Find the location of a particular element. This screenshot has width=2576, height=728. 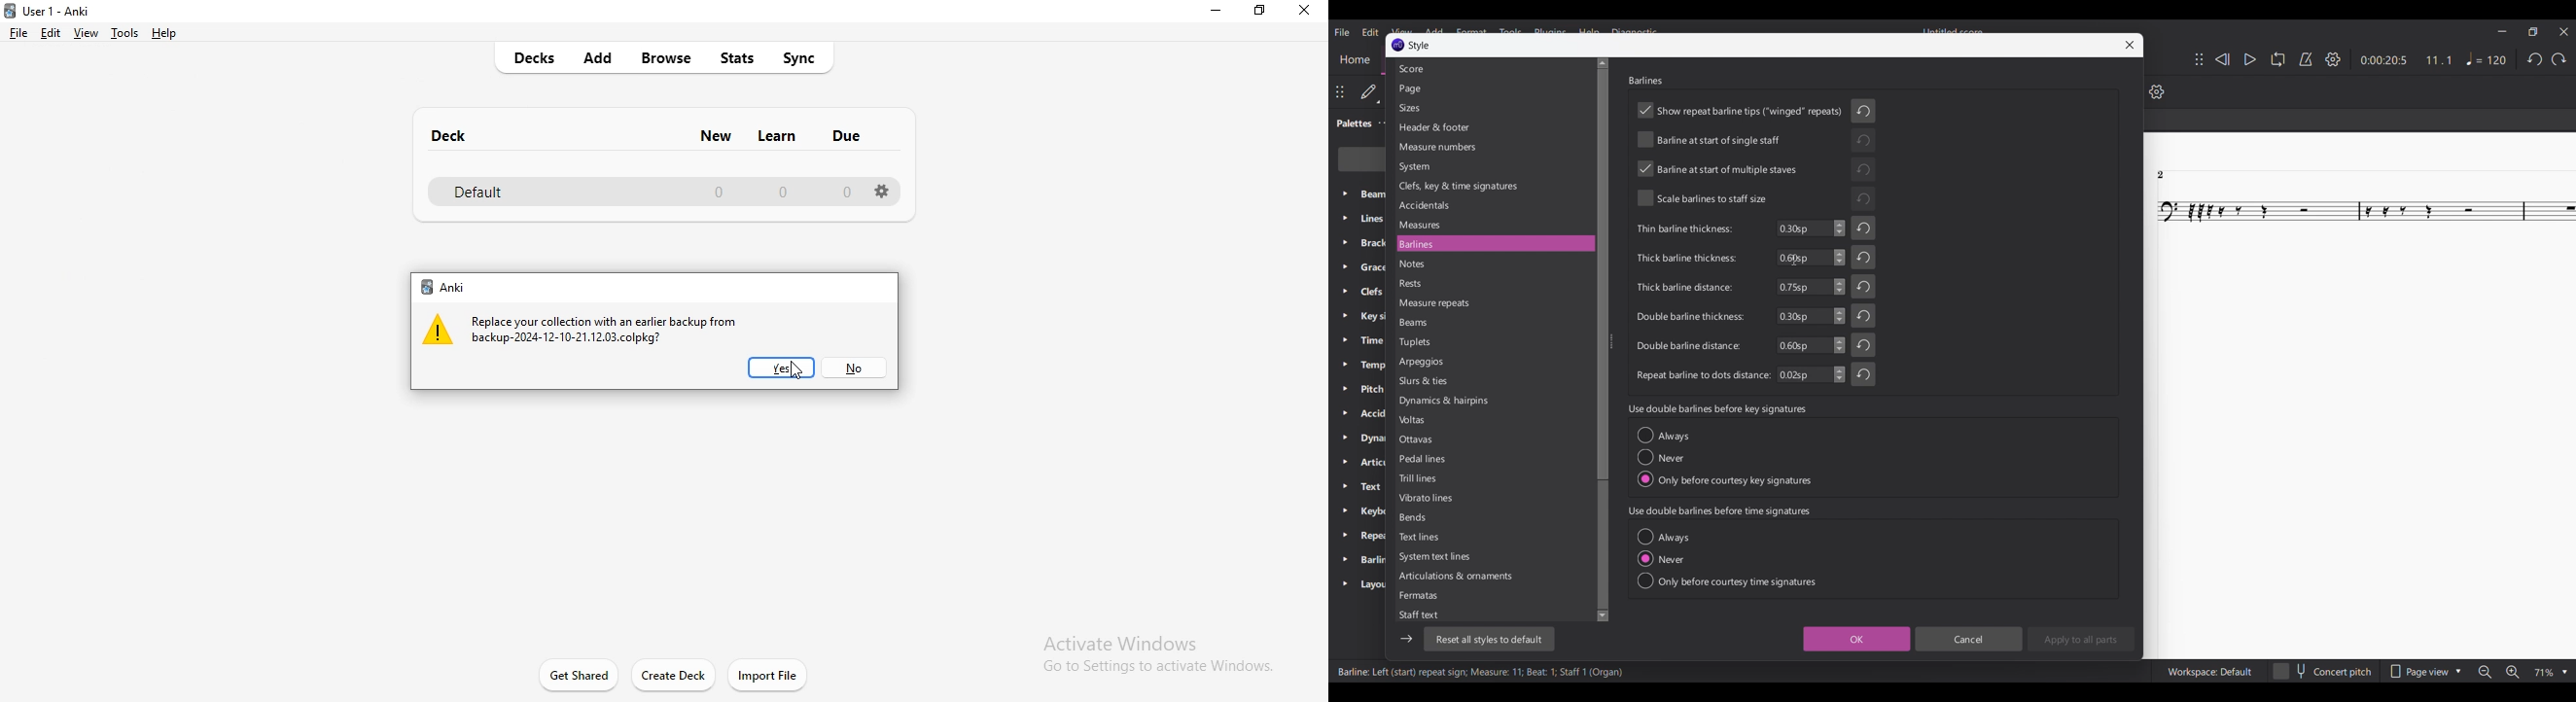

Show in smaller tab is located at coordinates (2534, 31).